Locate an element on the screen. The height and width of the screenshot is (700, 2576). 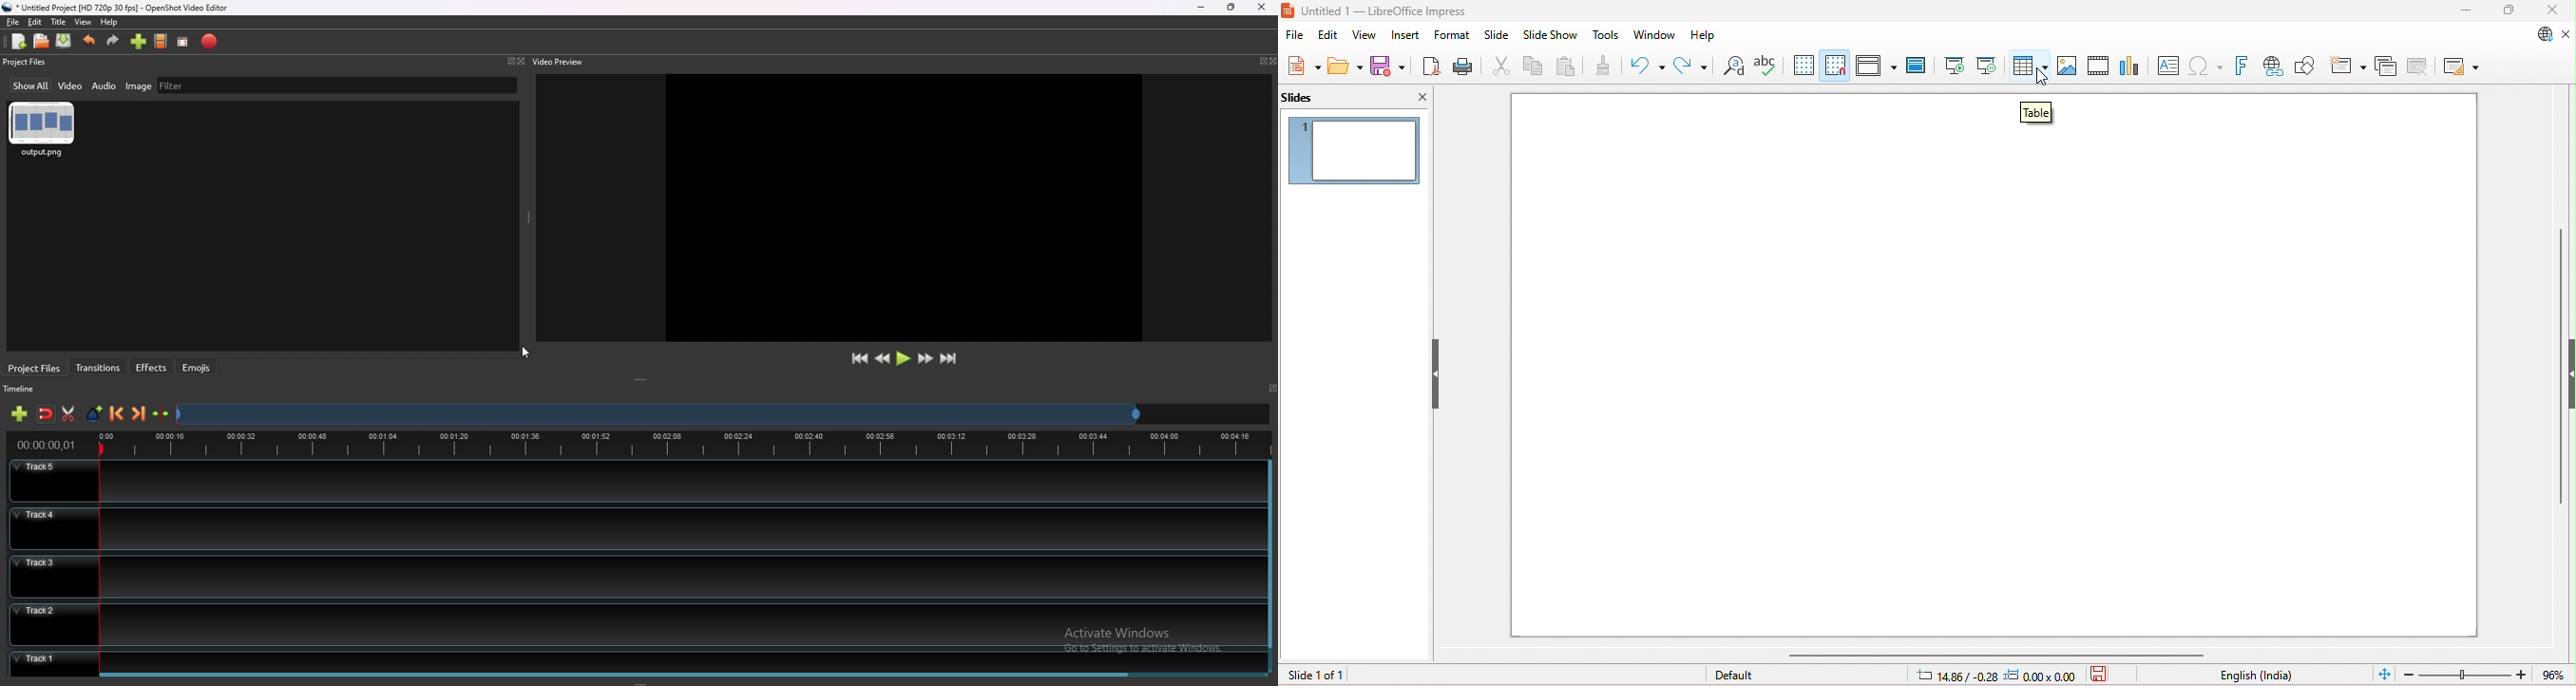
window is located at coordinates (1655, 35).